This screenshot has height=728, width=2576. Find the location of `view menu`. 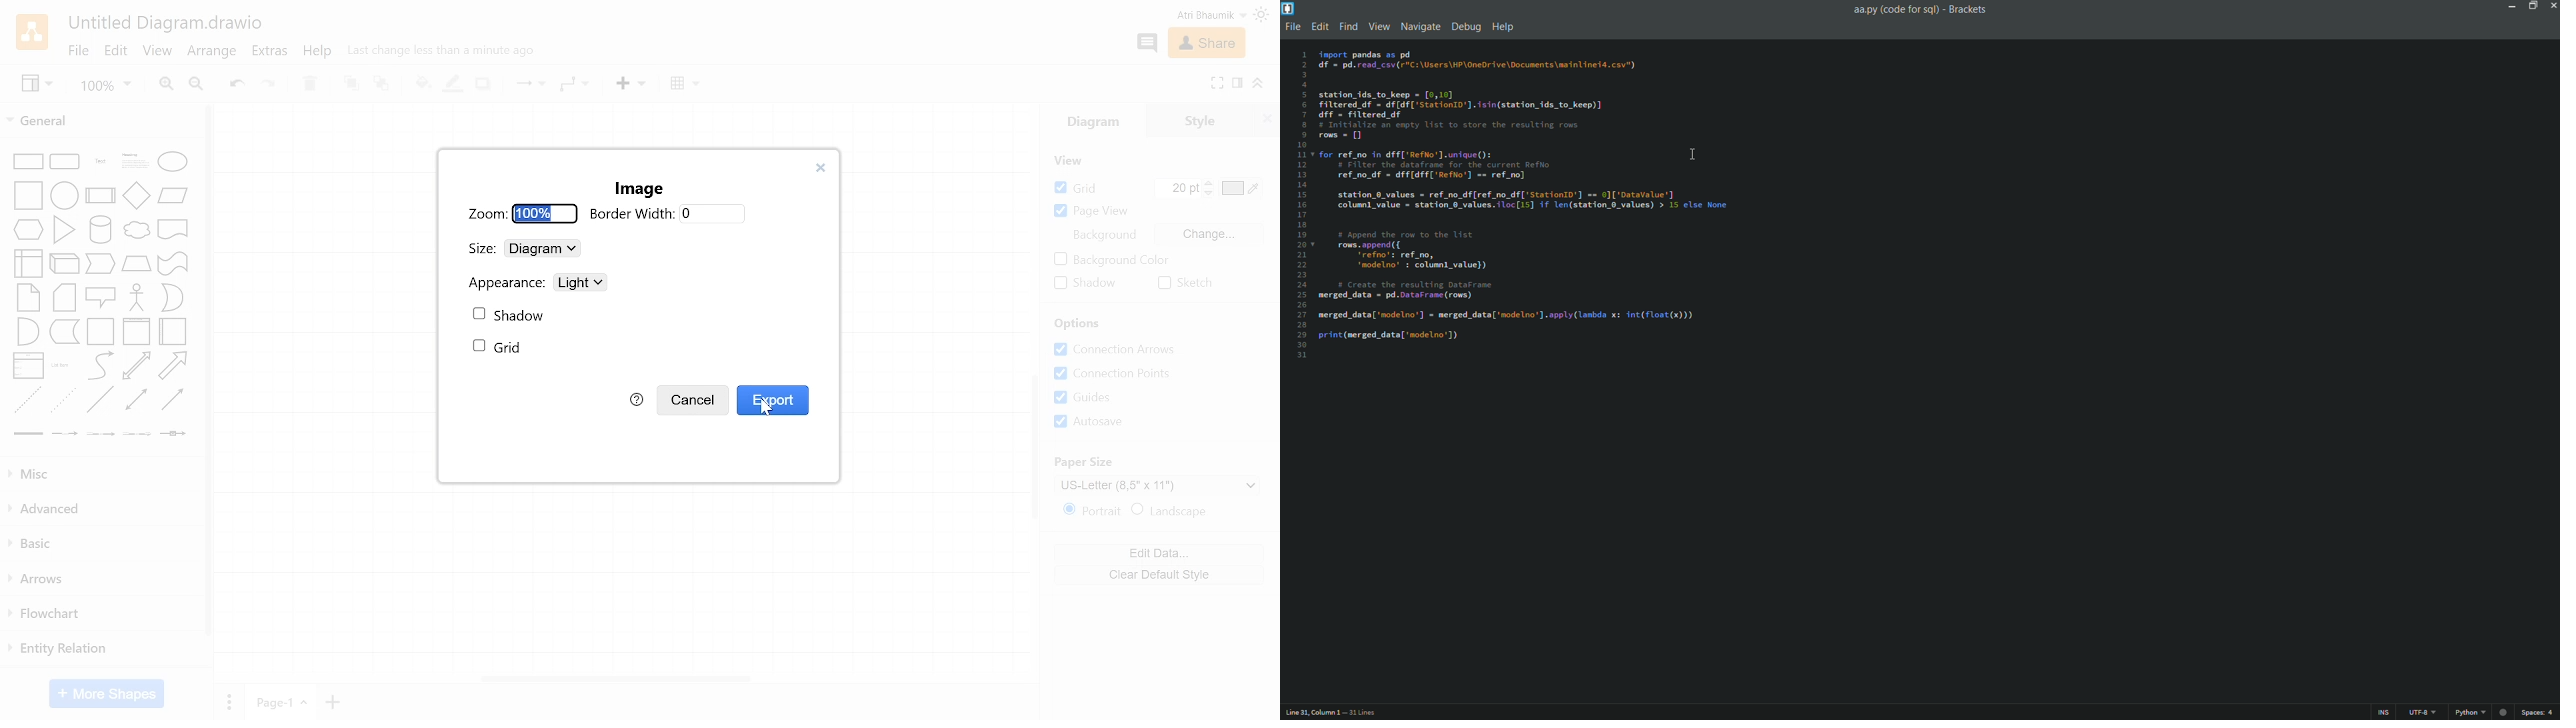

view menu is located at coordinates (1378, 25).